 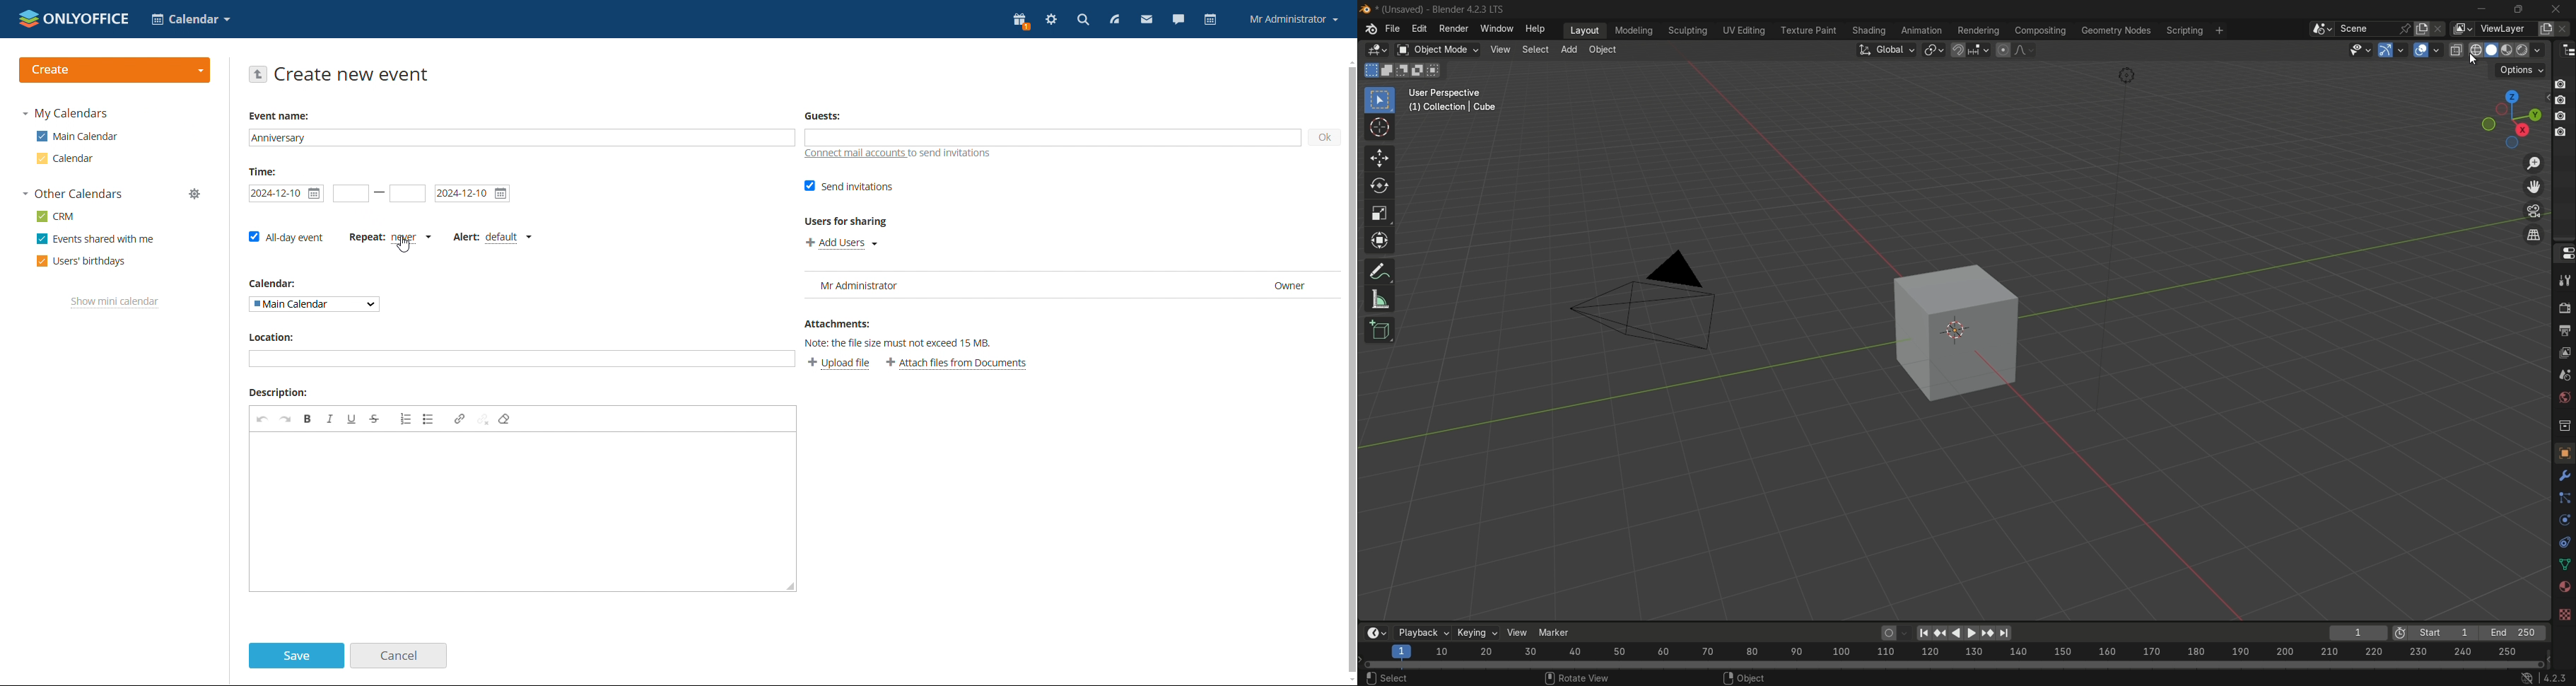 I want to click on events shared with me, so click(x=94, y=238).